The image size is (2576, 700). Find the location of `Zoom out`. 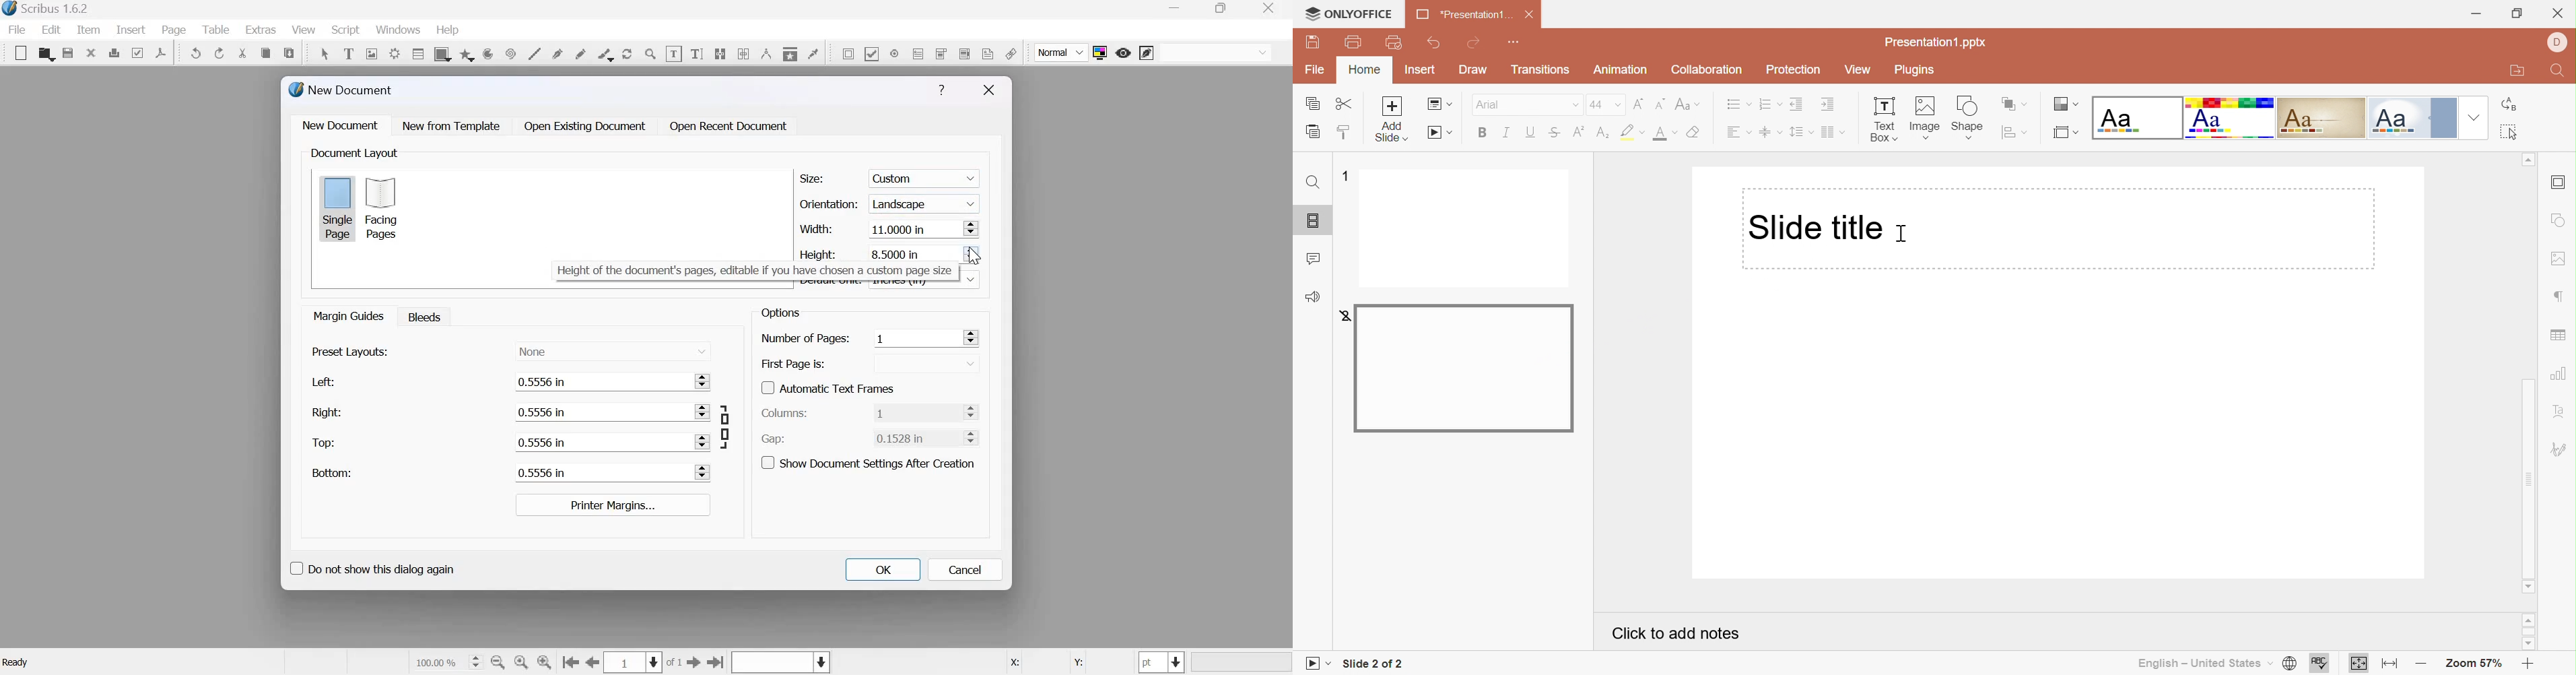

Zoom out is located at coordinates (2421, 666).